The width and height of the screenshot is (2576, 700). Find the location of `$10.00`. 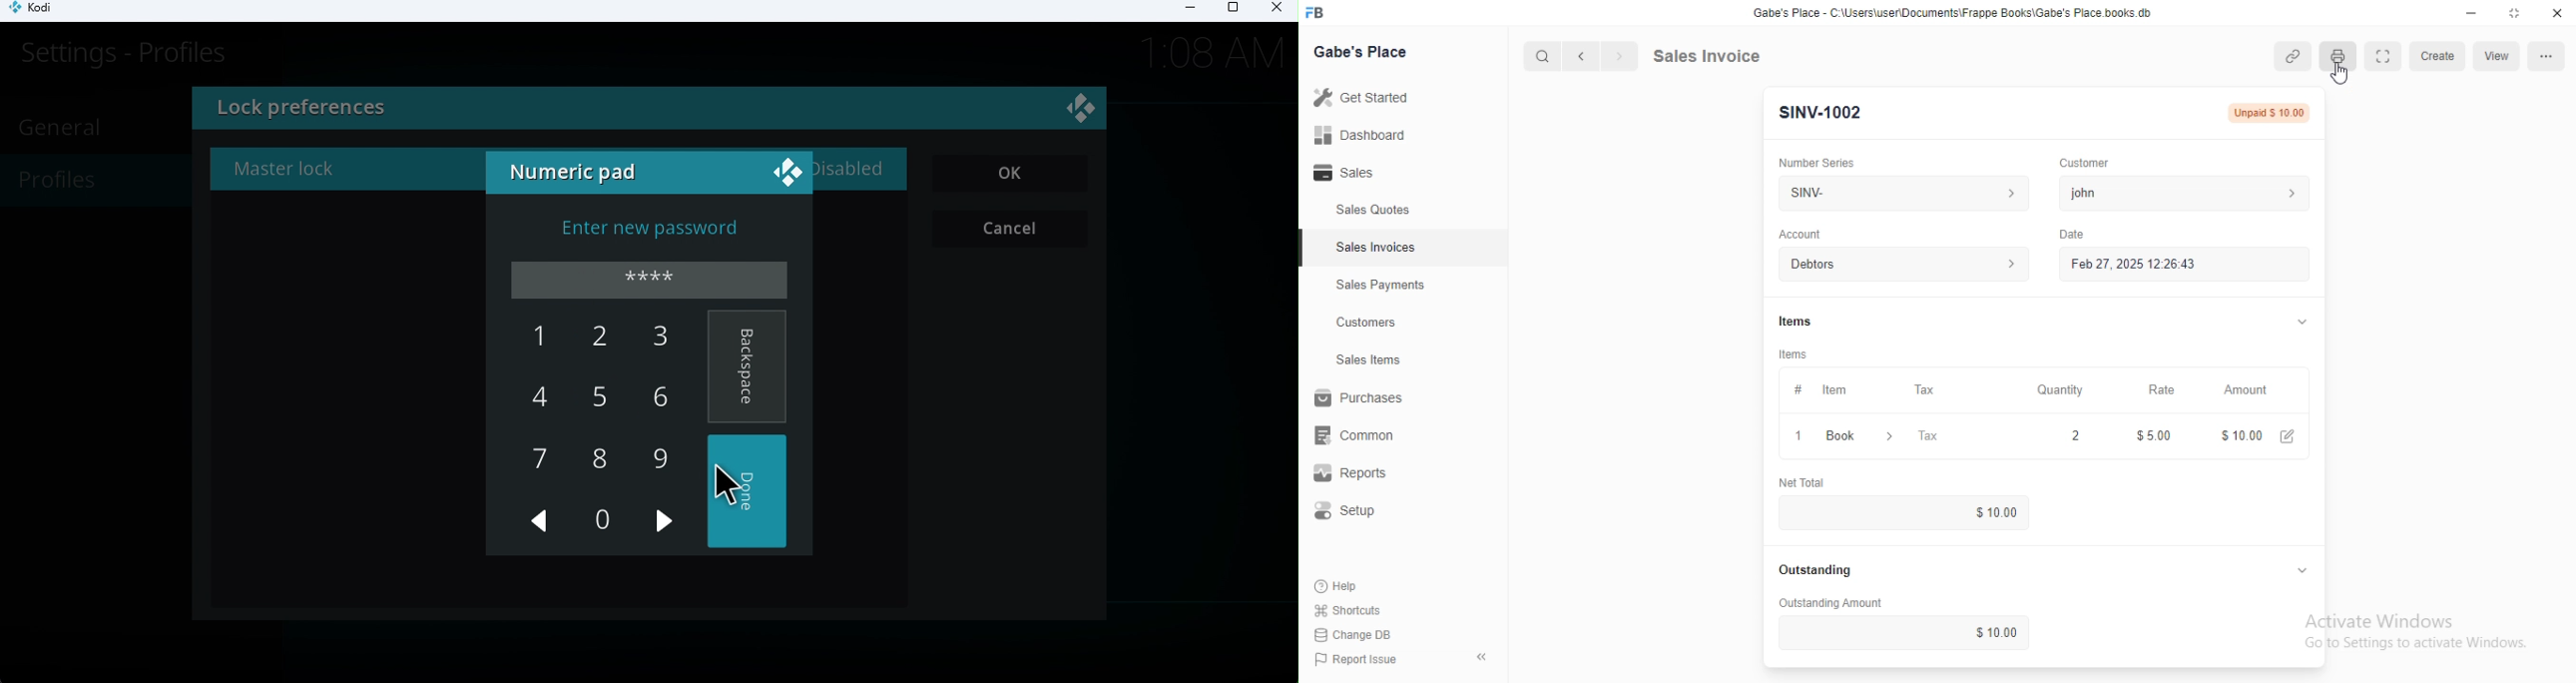

$10.00 is located at coordinates (2243, 435).